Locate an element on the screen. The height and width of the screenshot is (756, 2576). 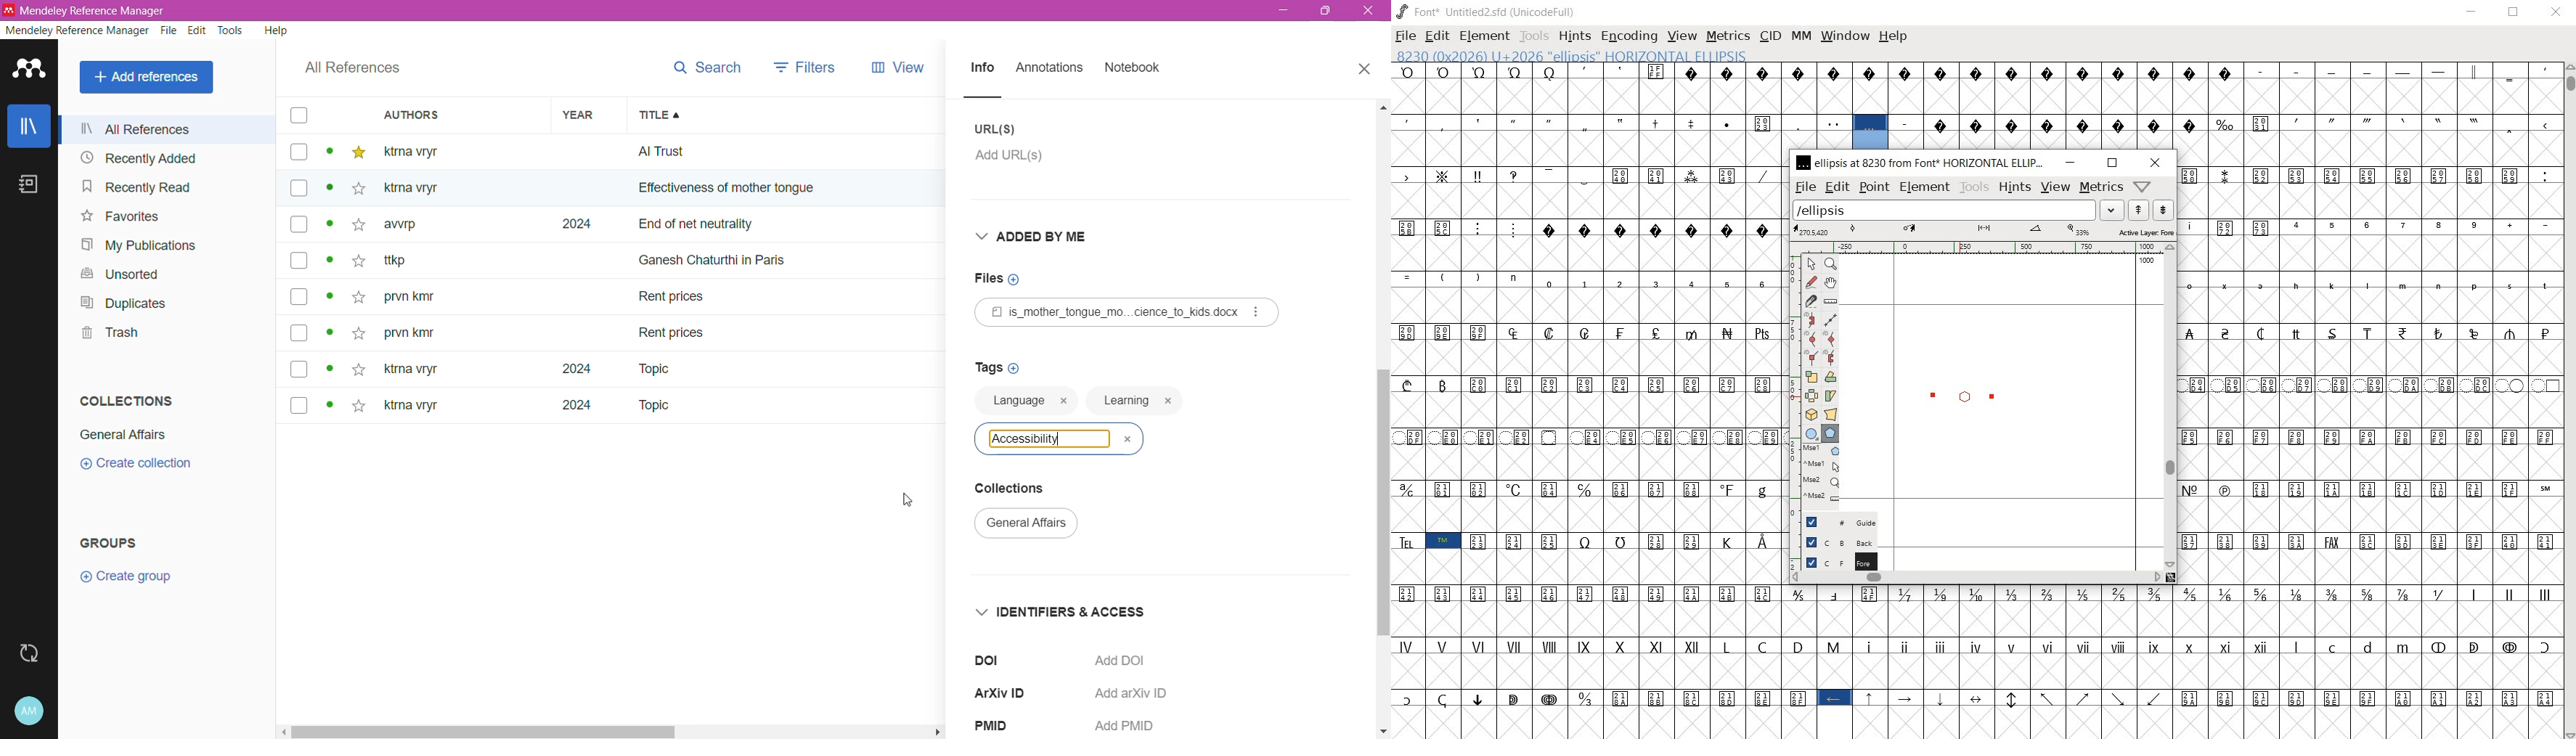
polygon or star/CURSOR LOCATION is located at coordinates (1965, 396).